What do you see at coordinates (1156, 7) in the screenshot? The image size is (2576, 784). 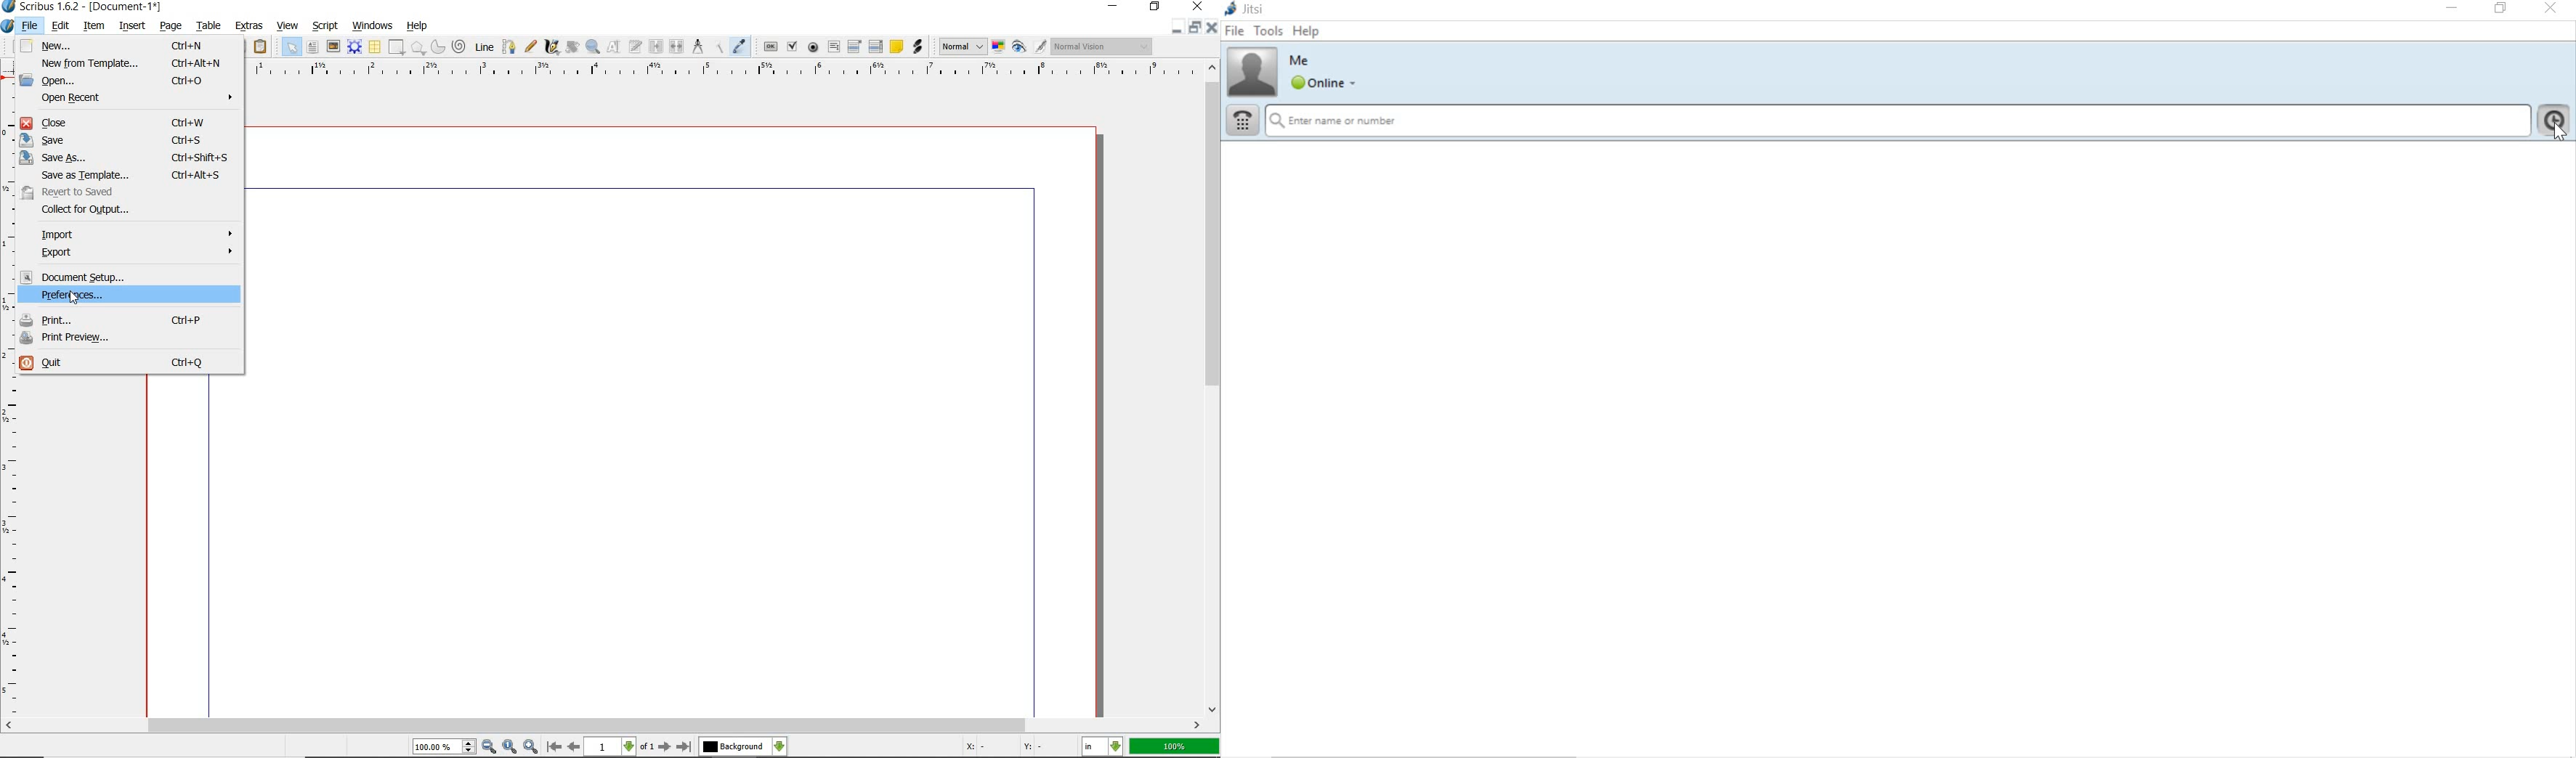 I see `restore` at bounding box center [1156, 7].